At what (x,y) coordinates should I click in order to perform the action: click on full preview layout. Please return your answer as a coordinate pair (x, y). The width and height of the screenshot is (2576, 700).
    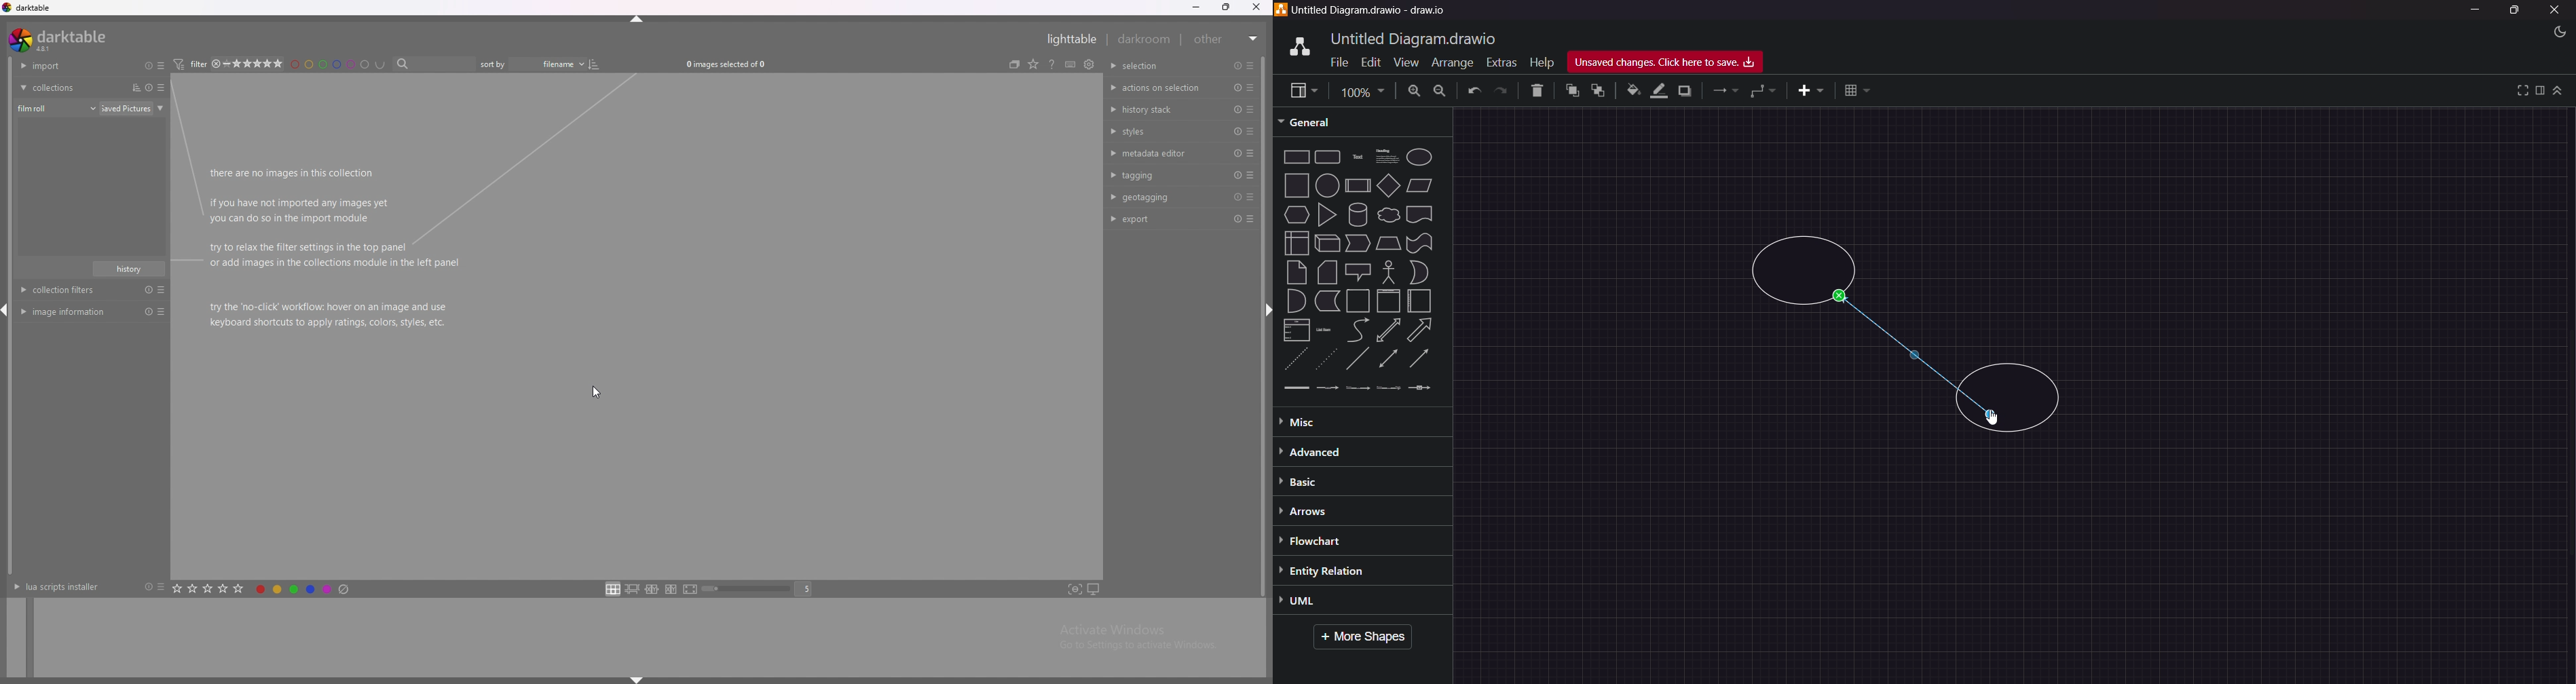
    Looking at the image, I should click on (691, 591).